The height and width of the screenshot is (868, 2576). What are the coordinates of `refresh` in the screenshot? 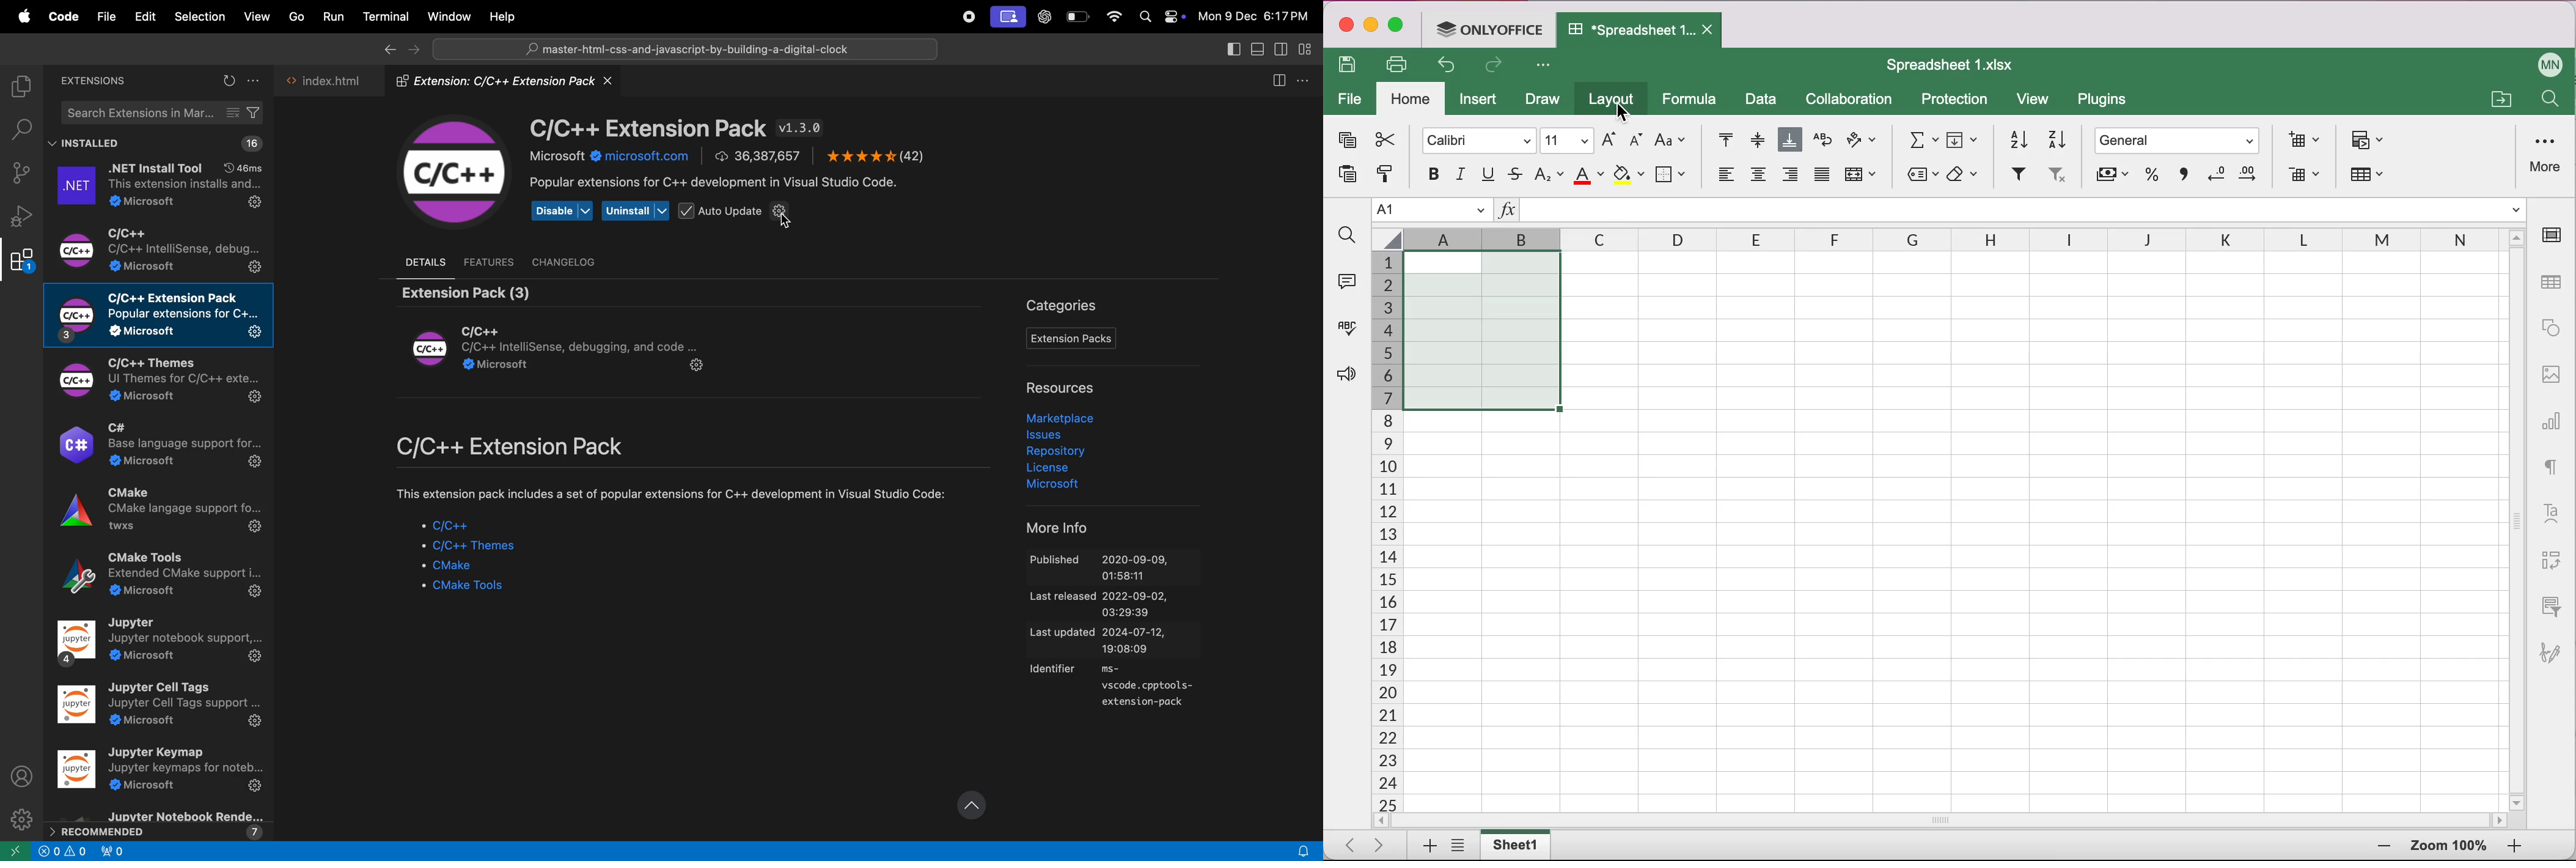 It's located at (229, 81).